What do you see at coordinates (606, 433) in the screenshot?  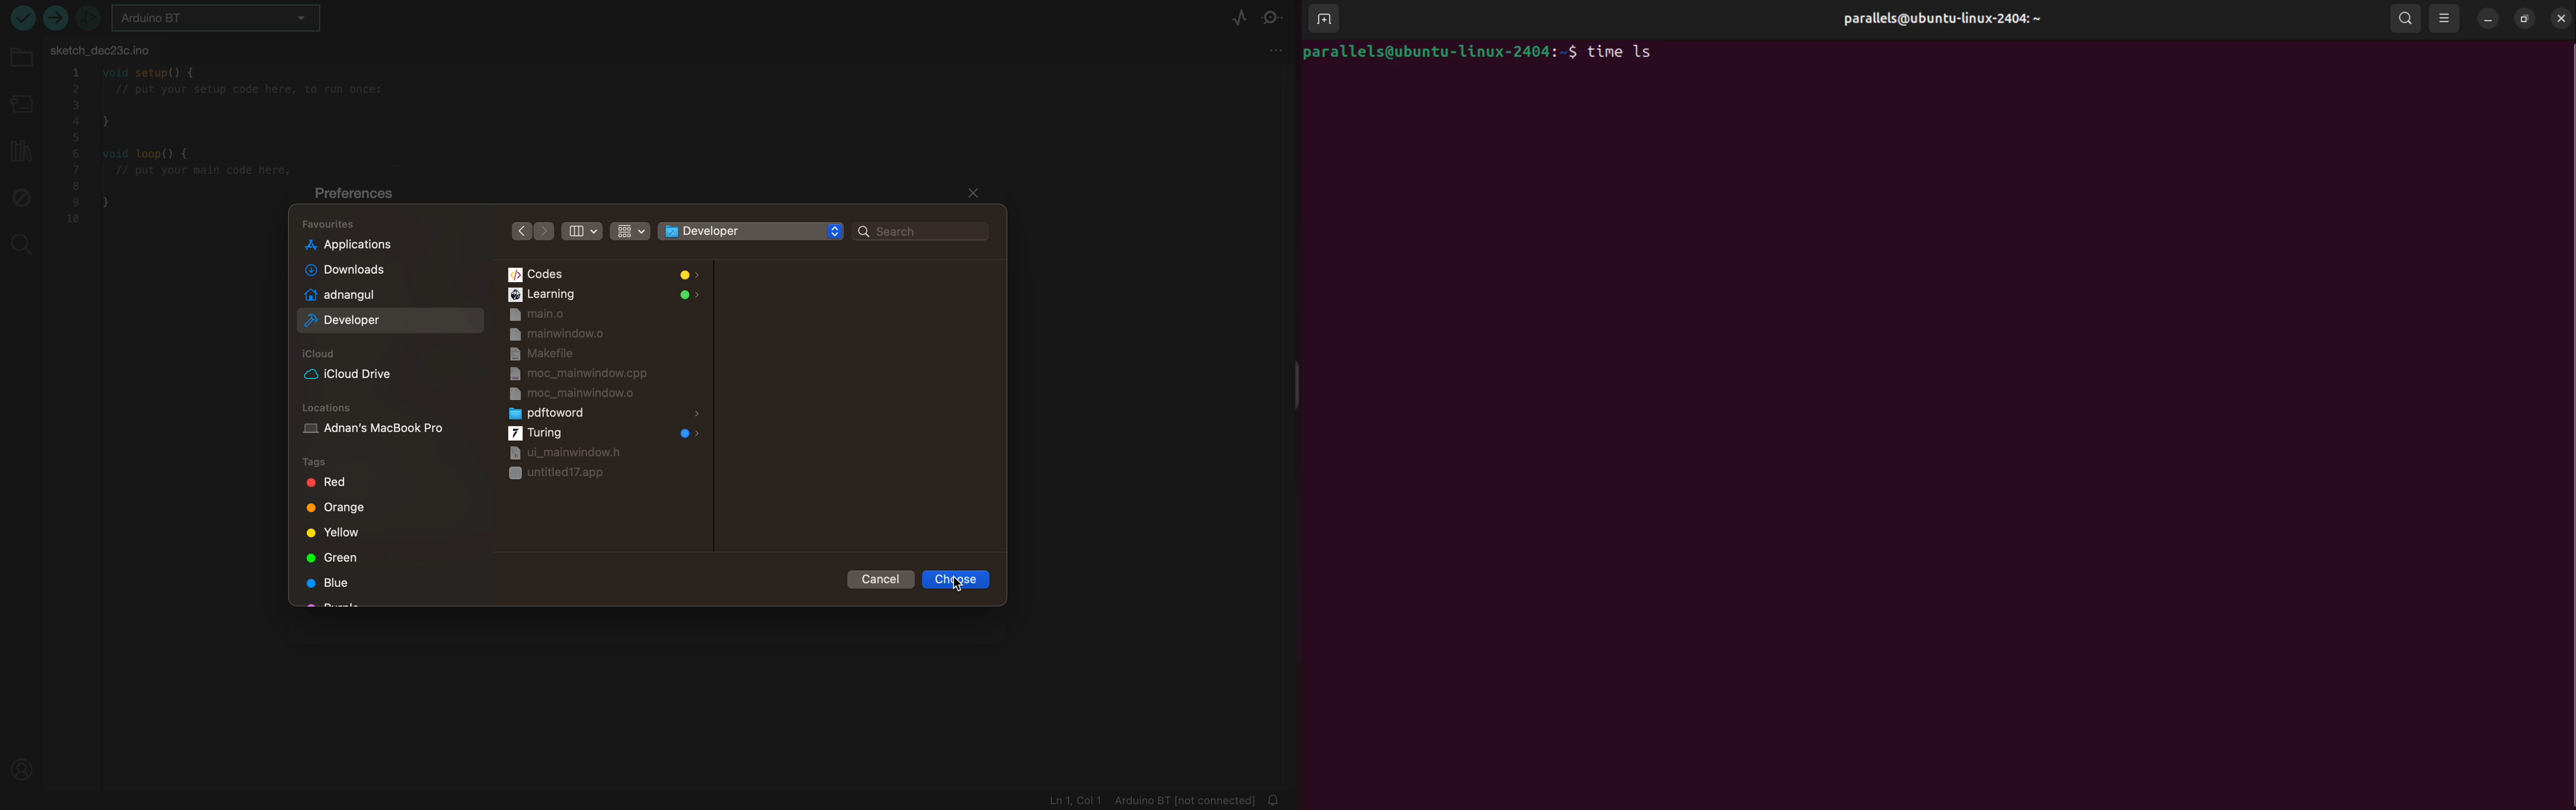 I see `turing` at bounding box center [606, 433].